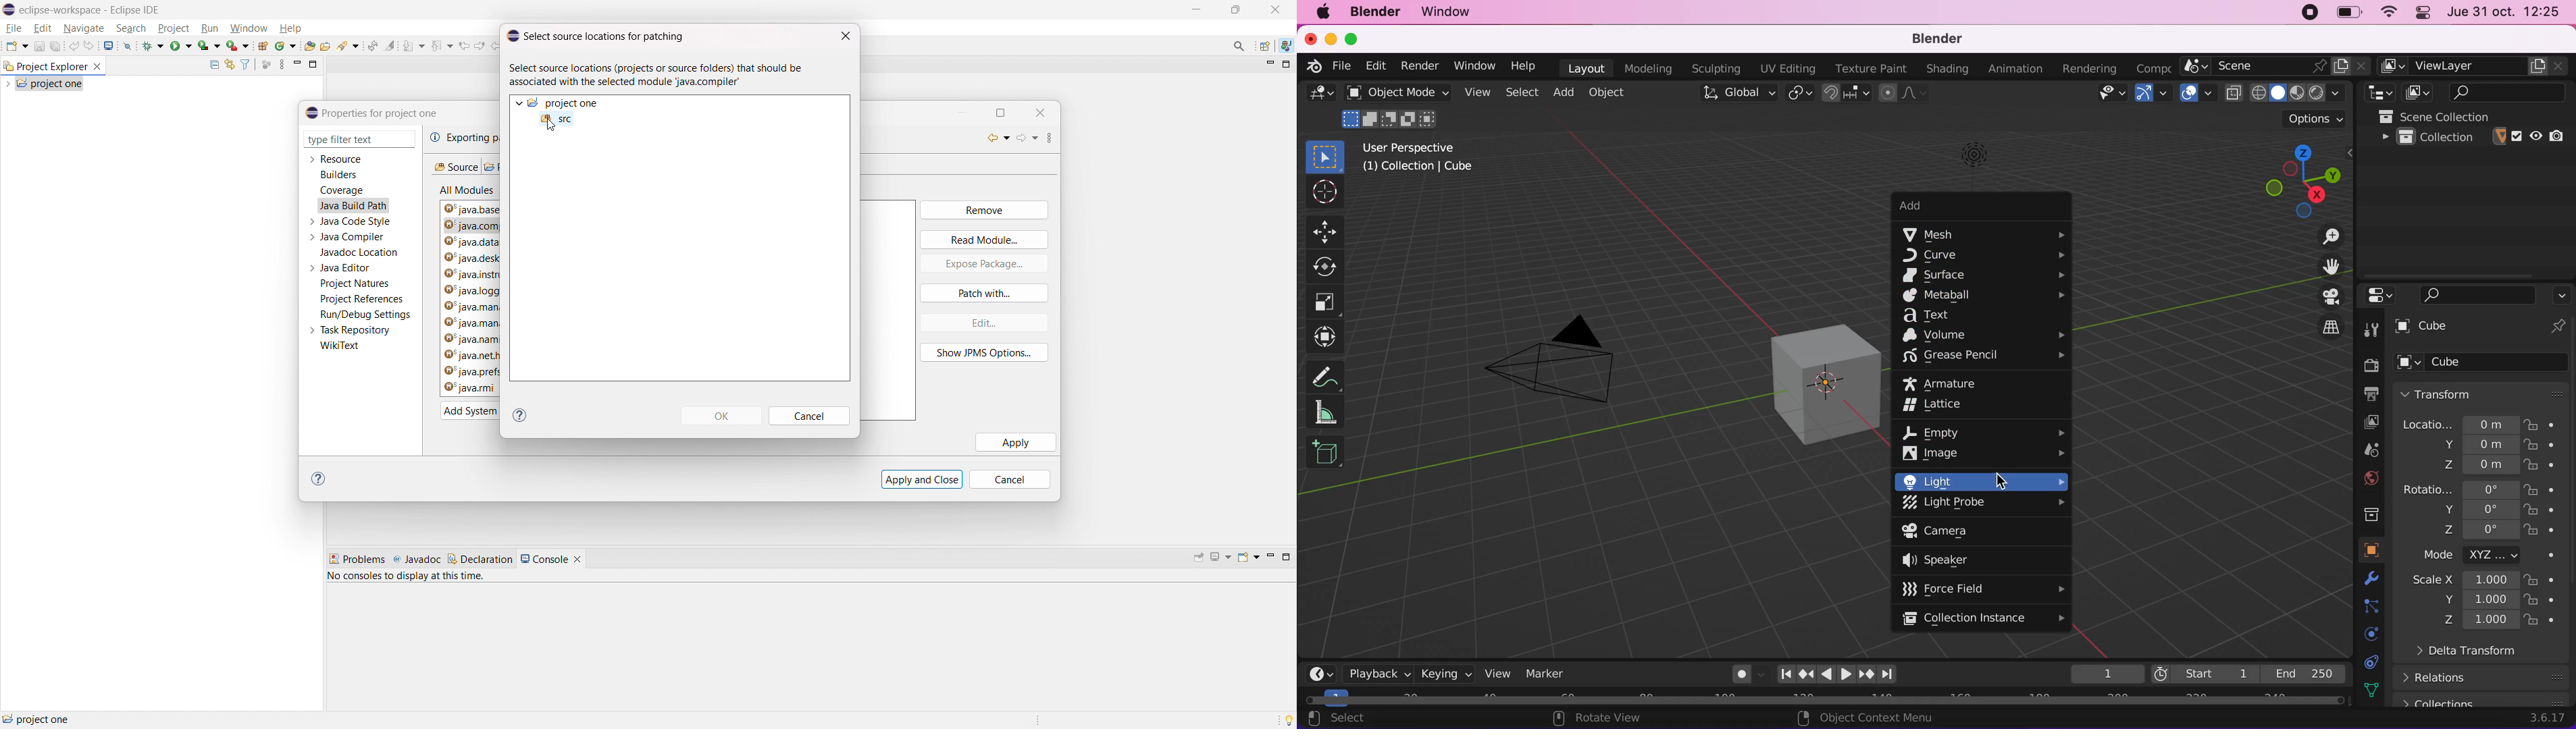 The height and width of the screenshot is (756, 2576). I want to click on open type, so click(310, 45).